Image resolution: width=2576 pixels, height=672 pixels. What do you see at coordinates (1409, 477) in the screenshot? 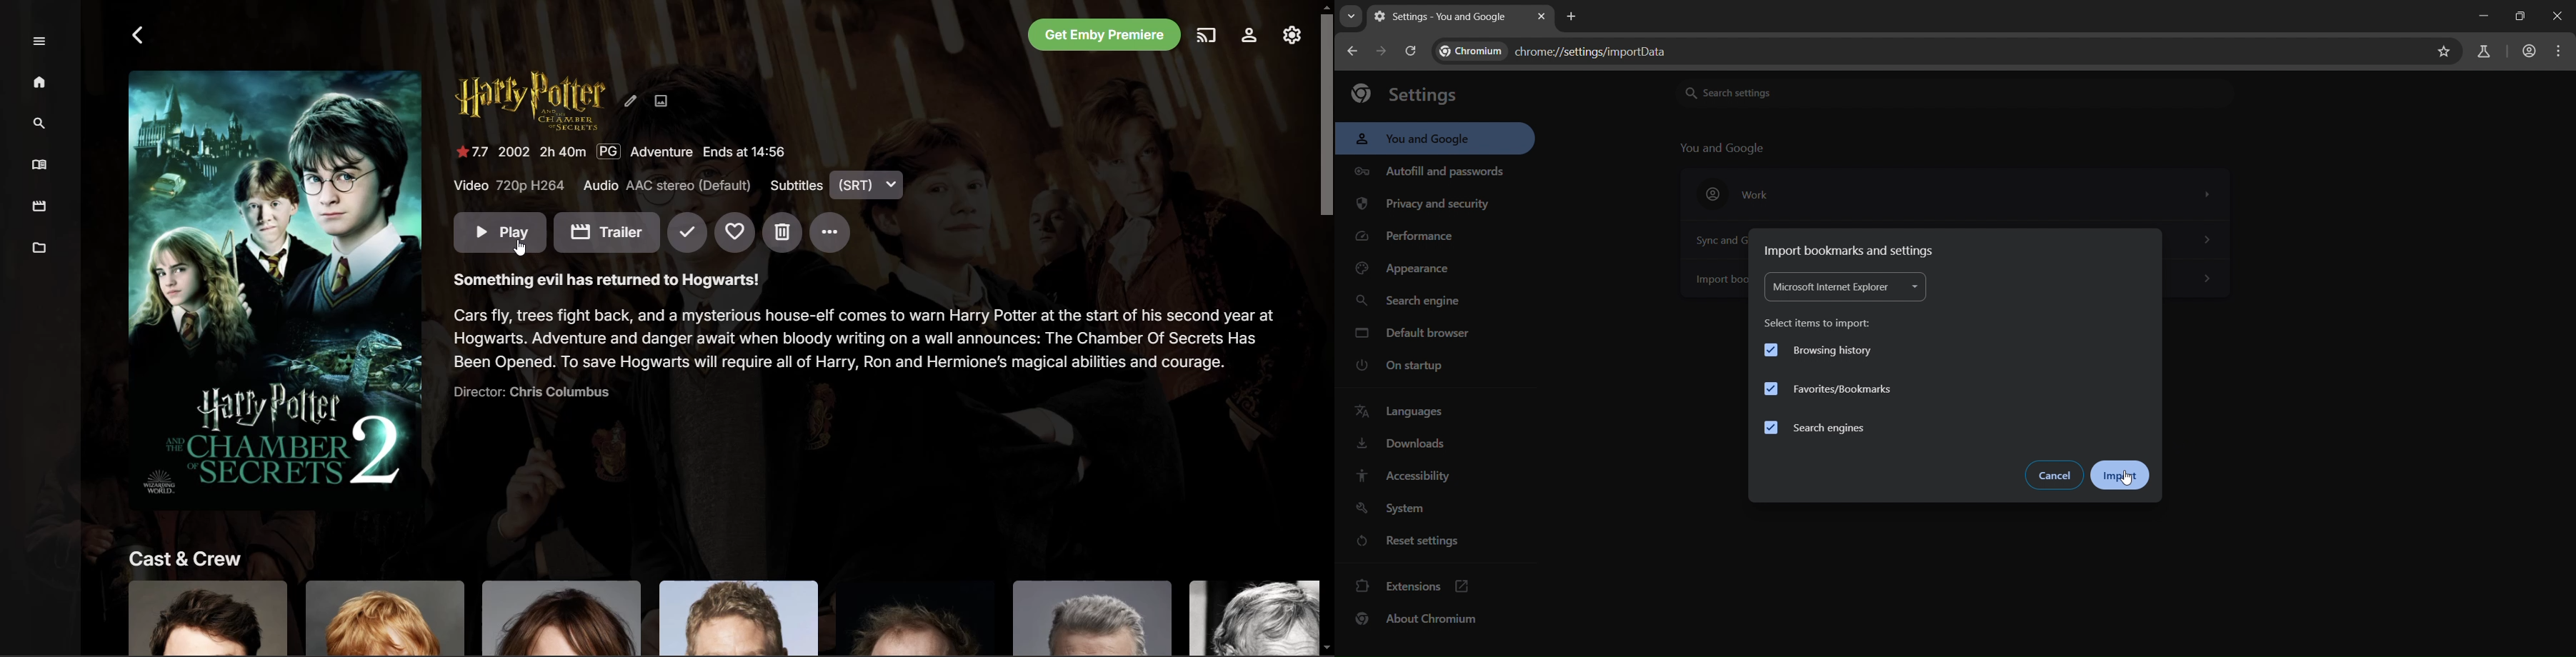
I see `accessibility` at bounding box center [1409, 477].